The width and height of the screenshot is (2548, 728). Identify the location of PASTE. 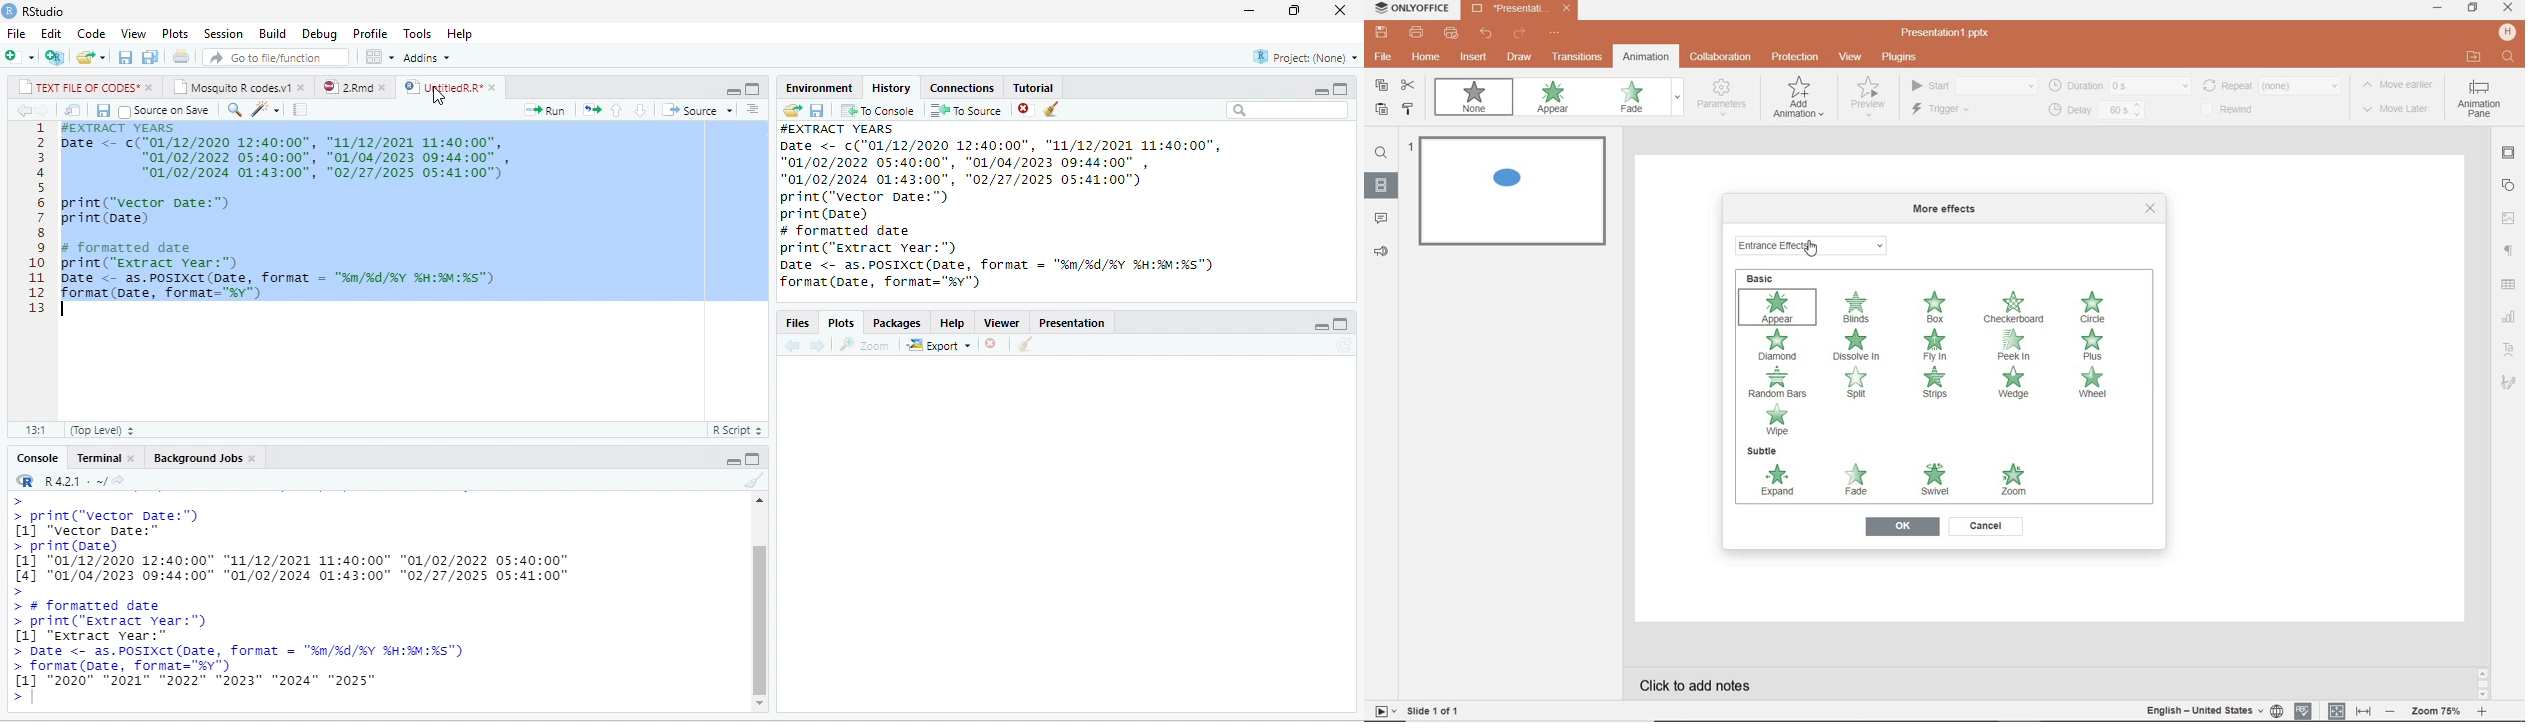
(1381, 111).